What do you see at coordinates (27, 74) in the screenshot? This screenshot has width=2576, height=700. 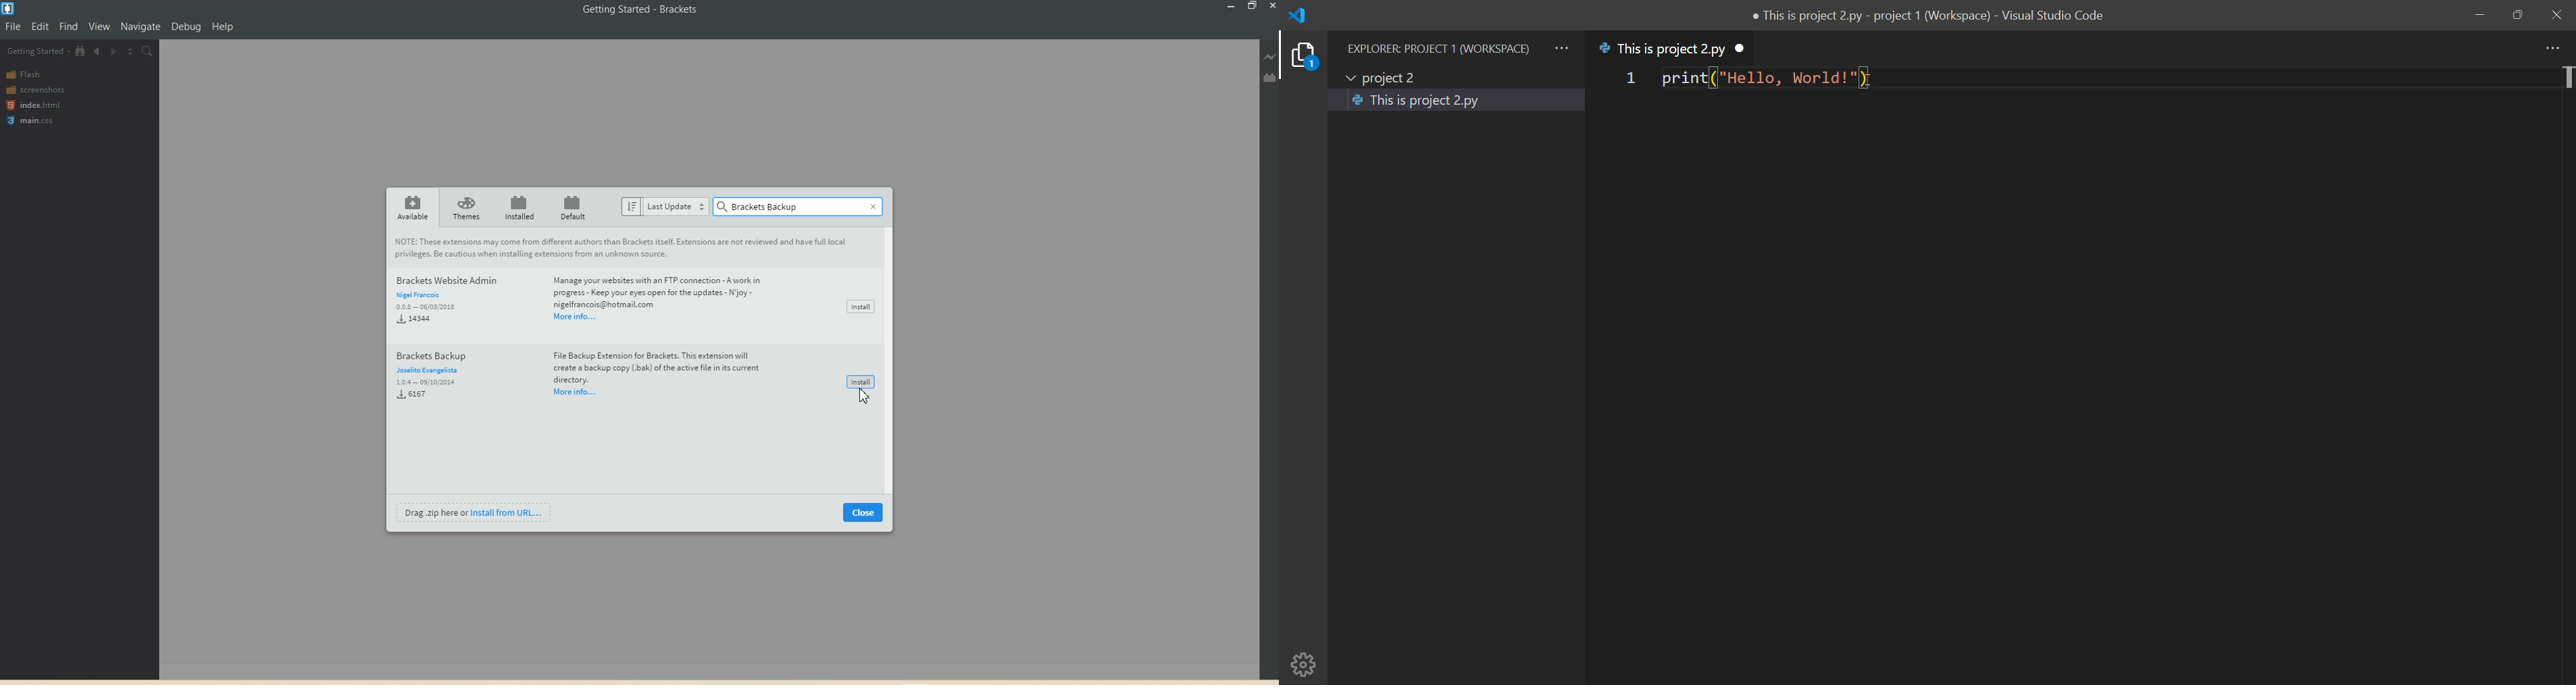 I see `Flash` at bounding box center [27, 74].